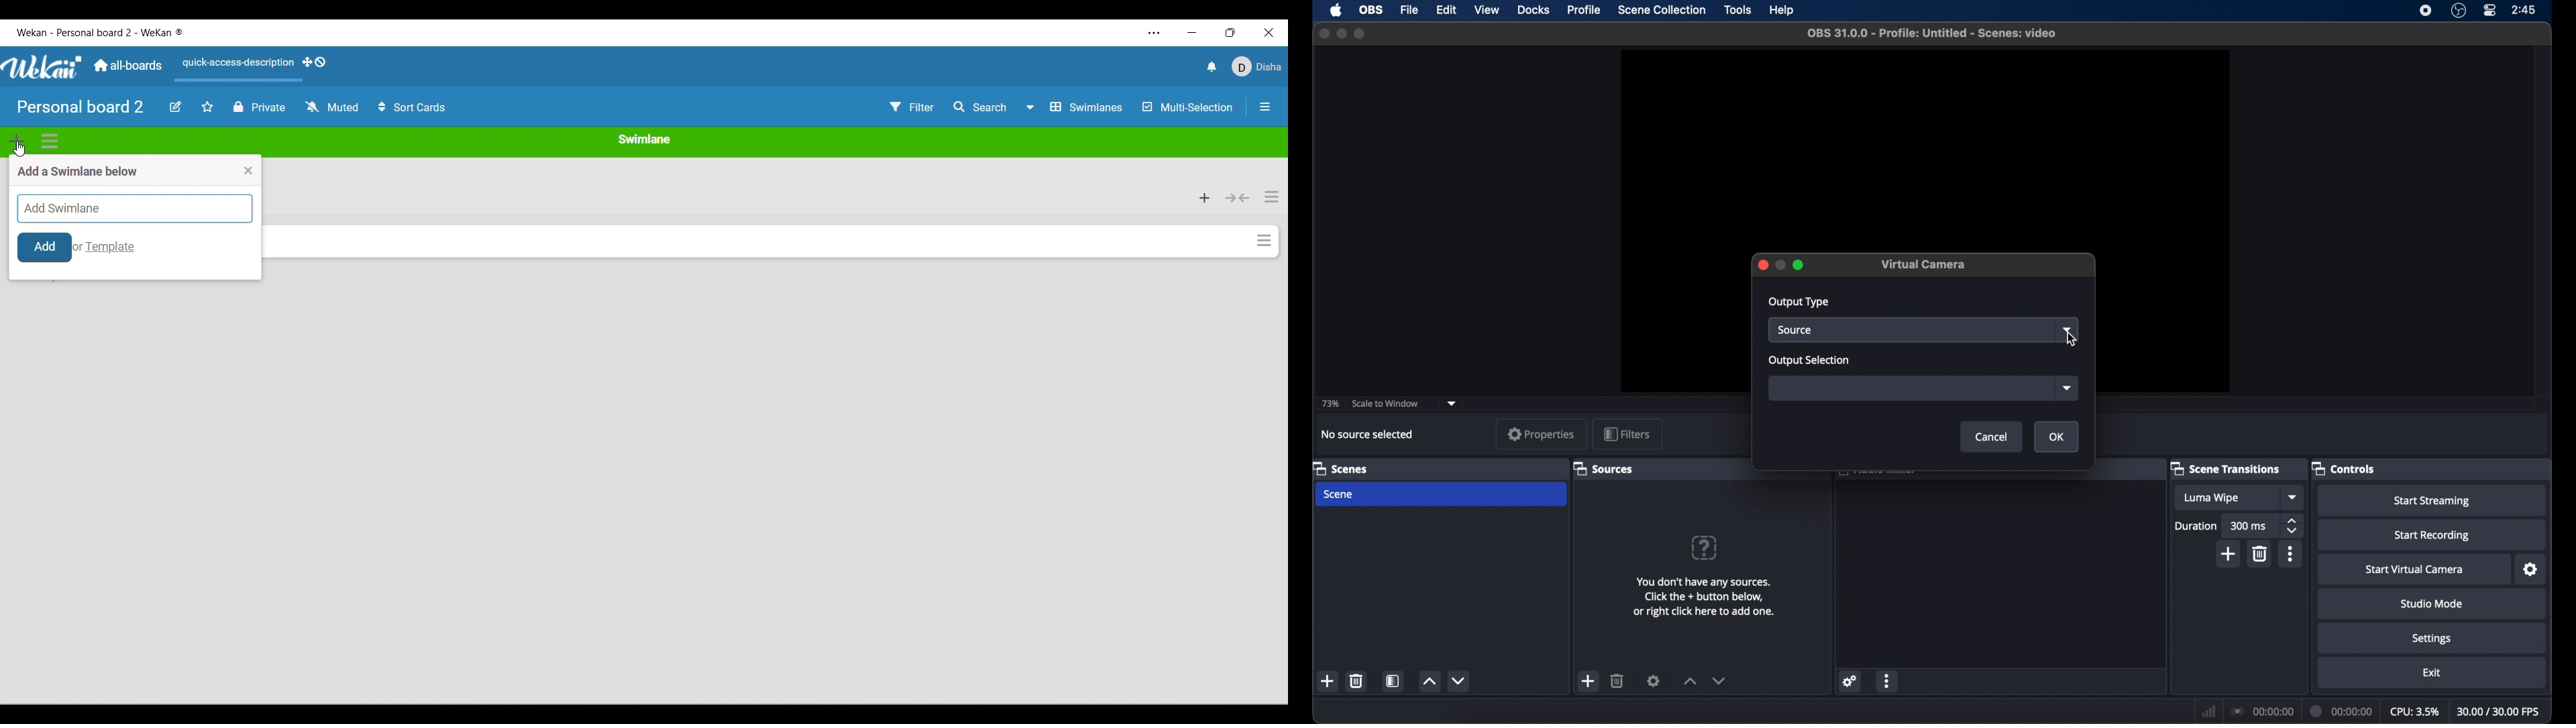  Describe the element at coordinates (2432, 639) in the screenshot. I see `settings` at that location.